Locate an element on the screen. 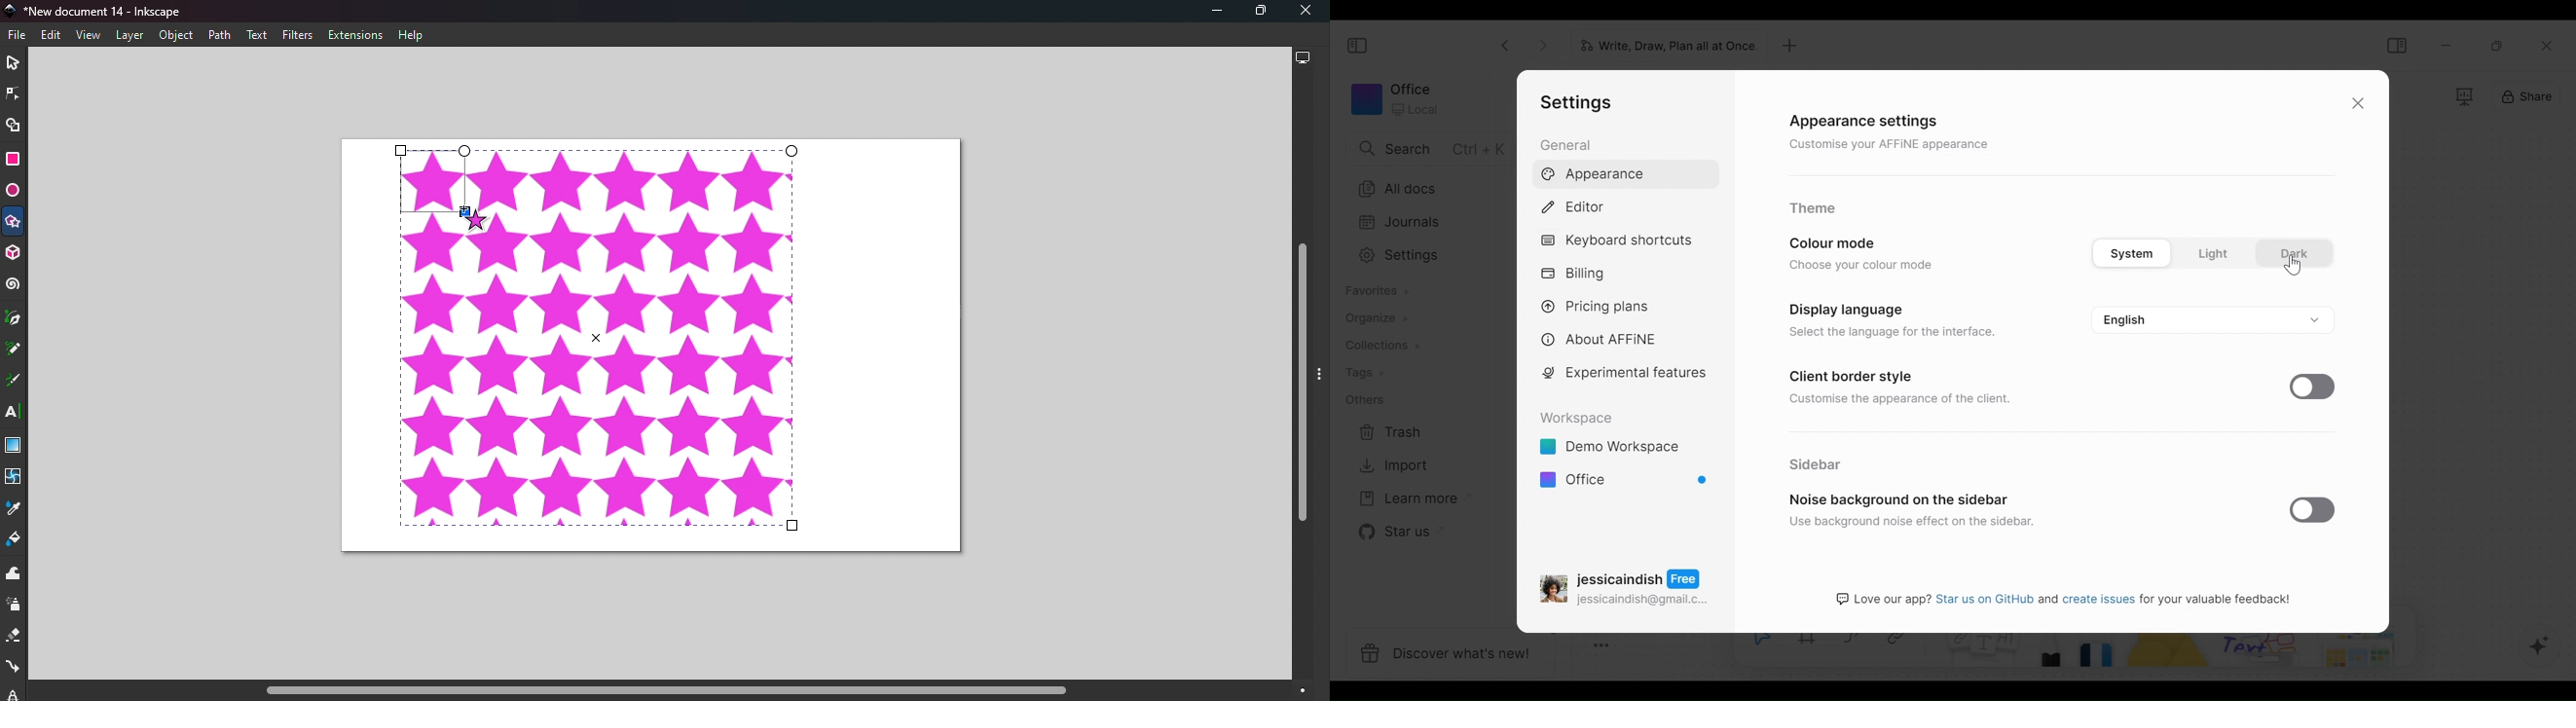 Image resolution: width=2576 pixels, height=728 pixels. Close is located at coordinates (1306, 12).